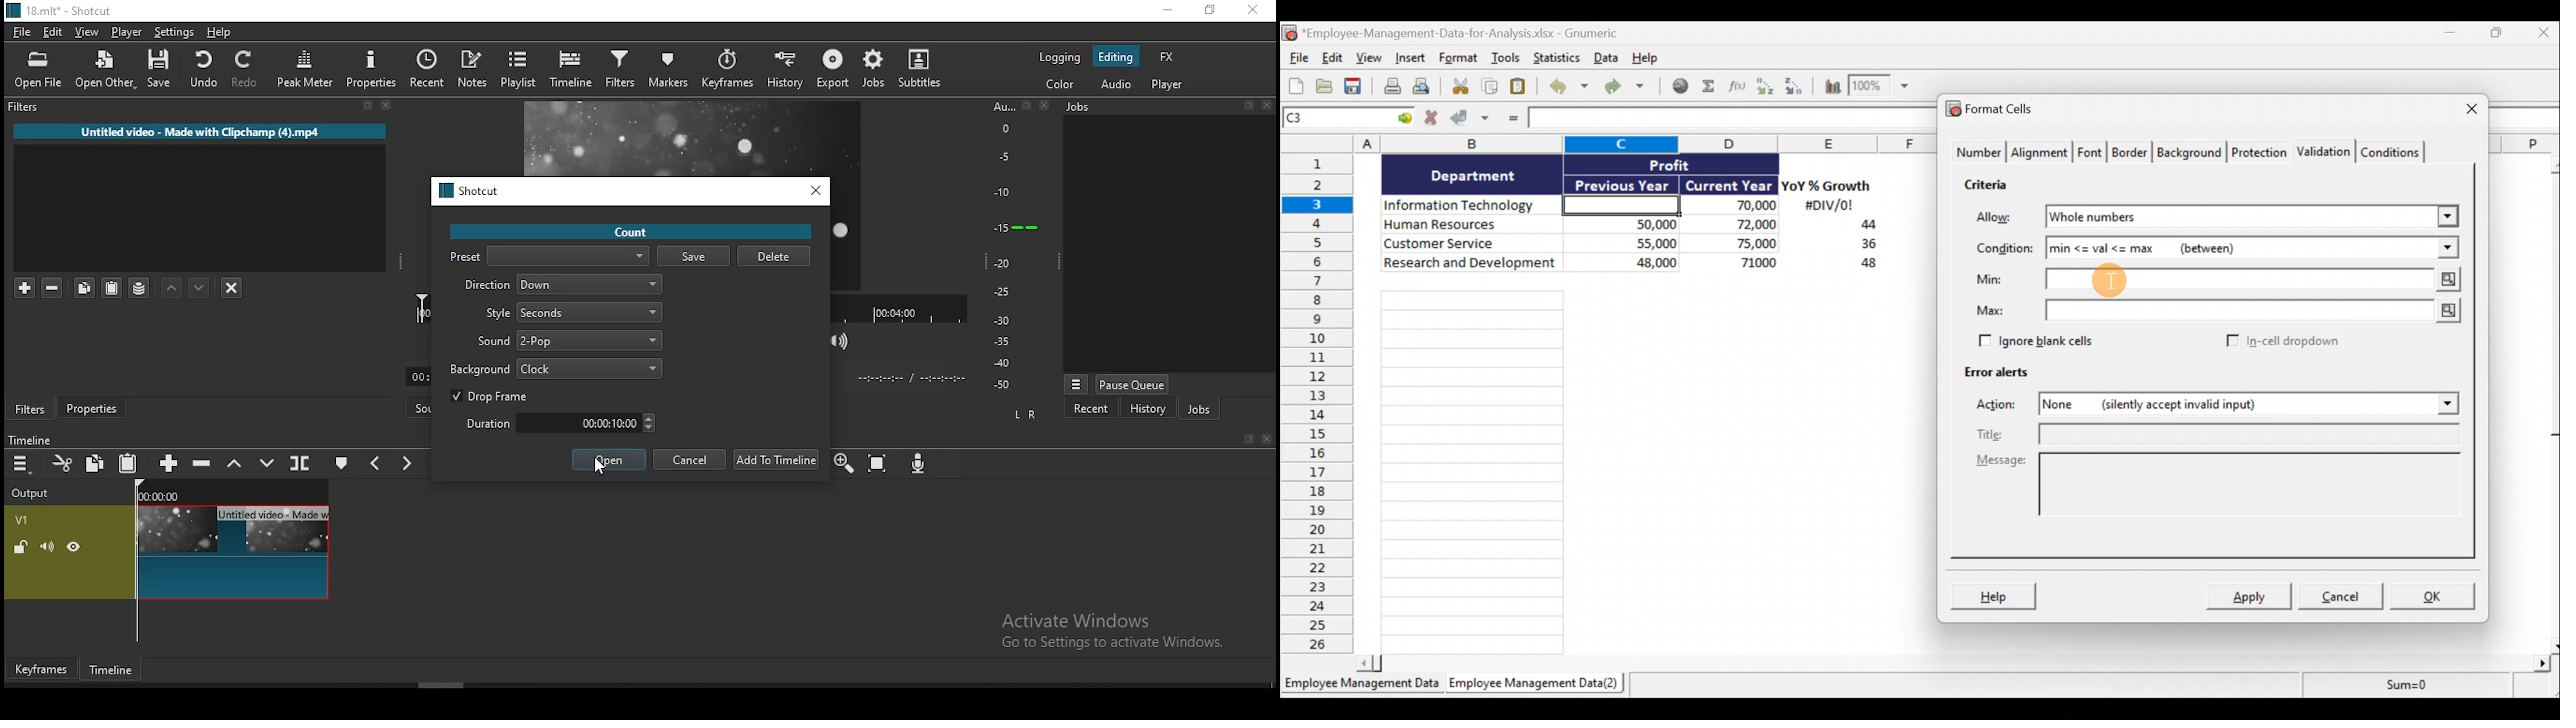 Image resolution: width=2576 pixels, height=728 pixels. I want to click on player, so click(1170, 86).